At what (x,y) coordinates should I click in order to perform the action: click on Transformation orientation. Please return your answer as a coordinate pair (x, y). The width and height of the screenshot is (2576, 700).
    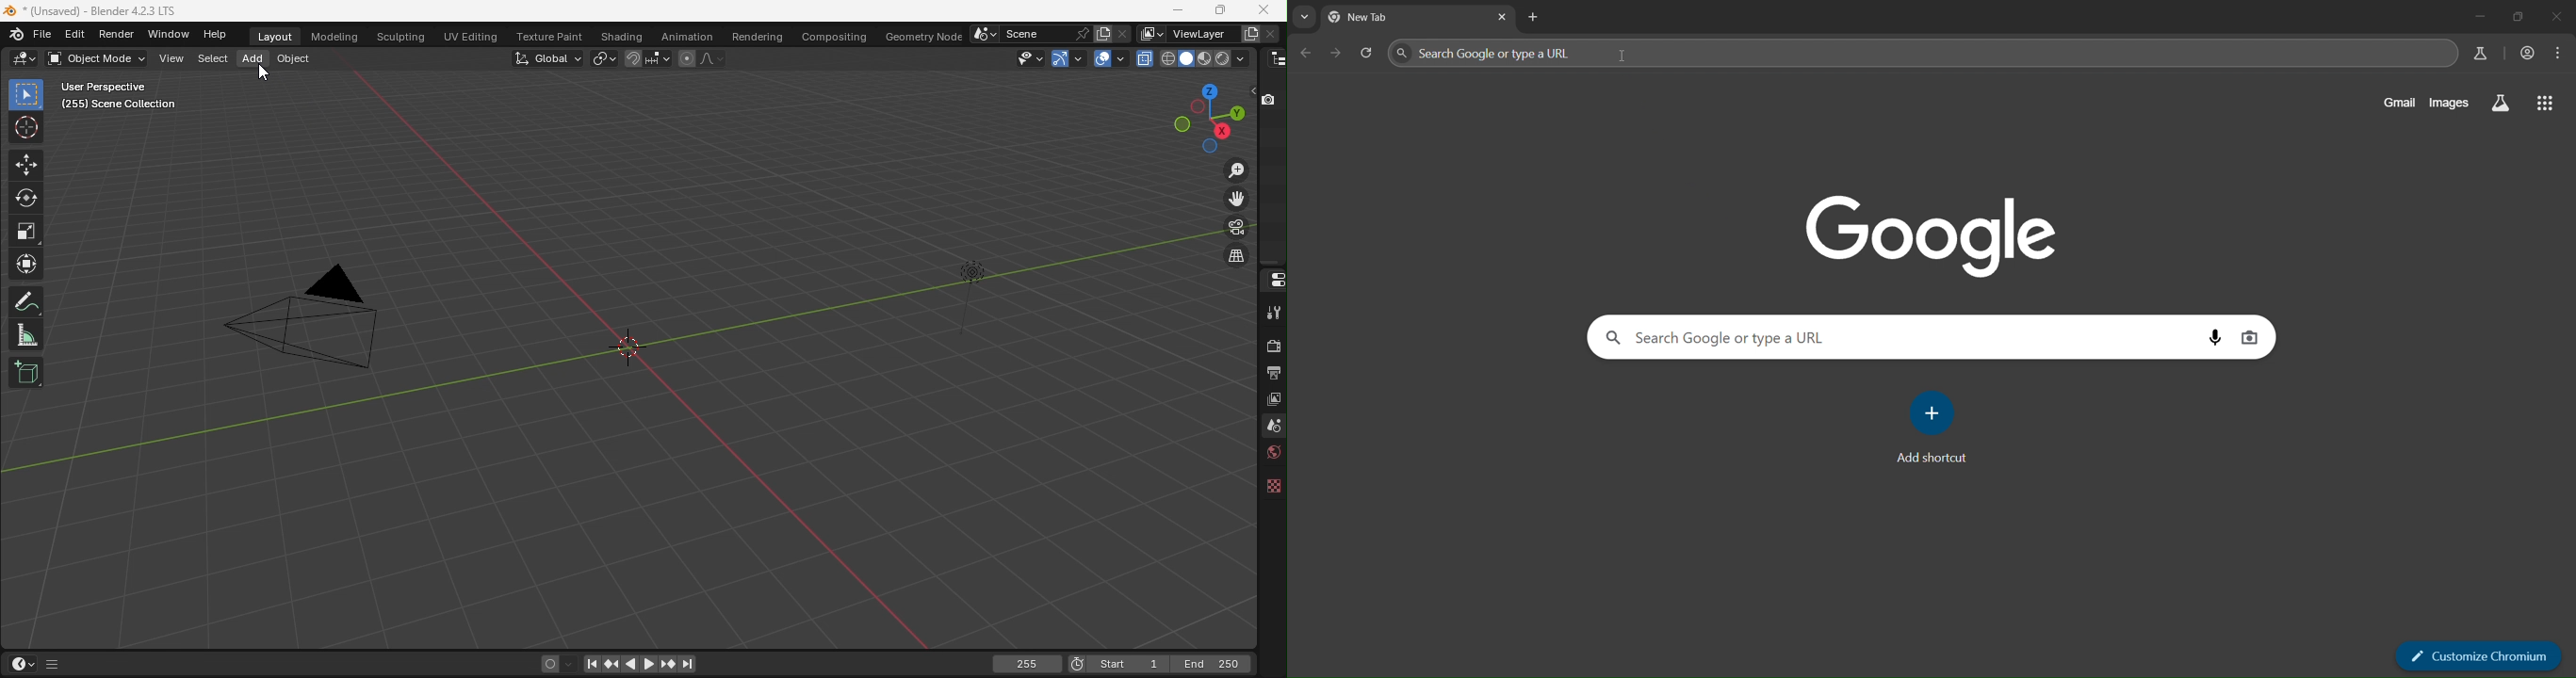
    Looking at the image, I should click on (546, 57).